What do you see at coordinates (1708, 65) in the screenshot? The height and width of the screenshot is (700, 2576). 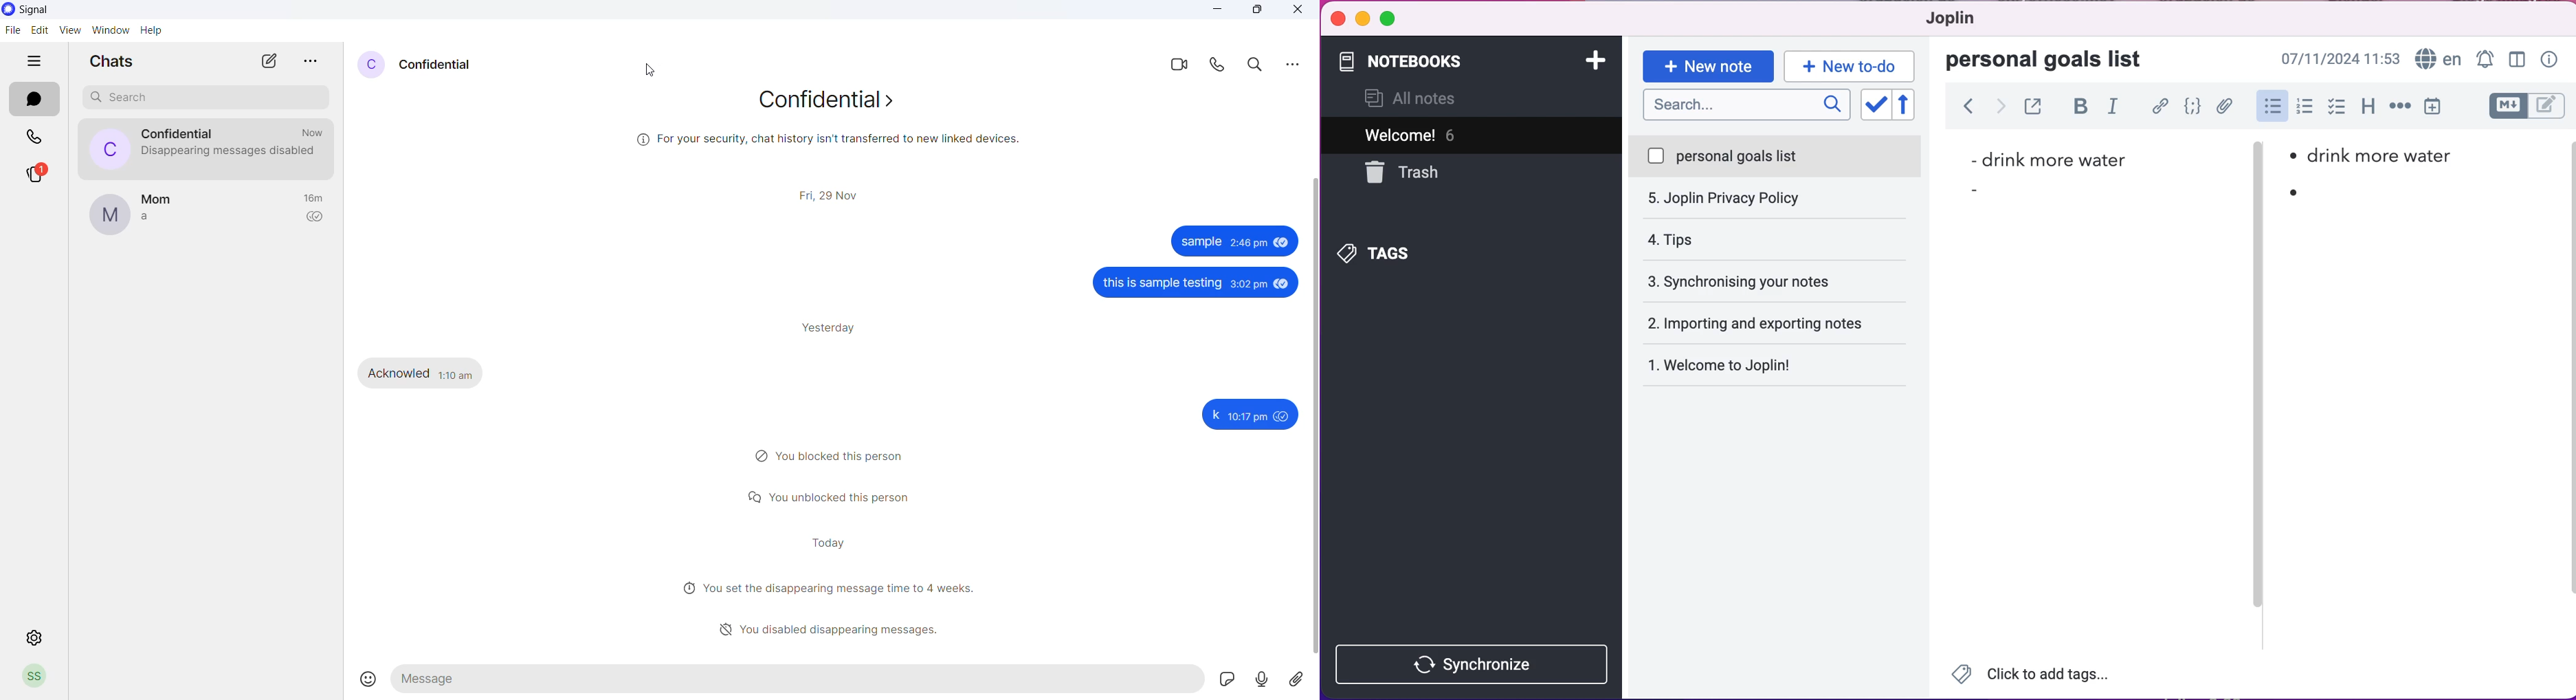 I see `new note` at bounding box center [1708, 65].